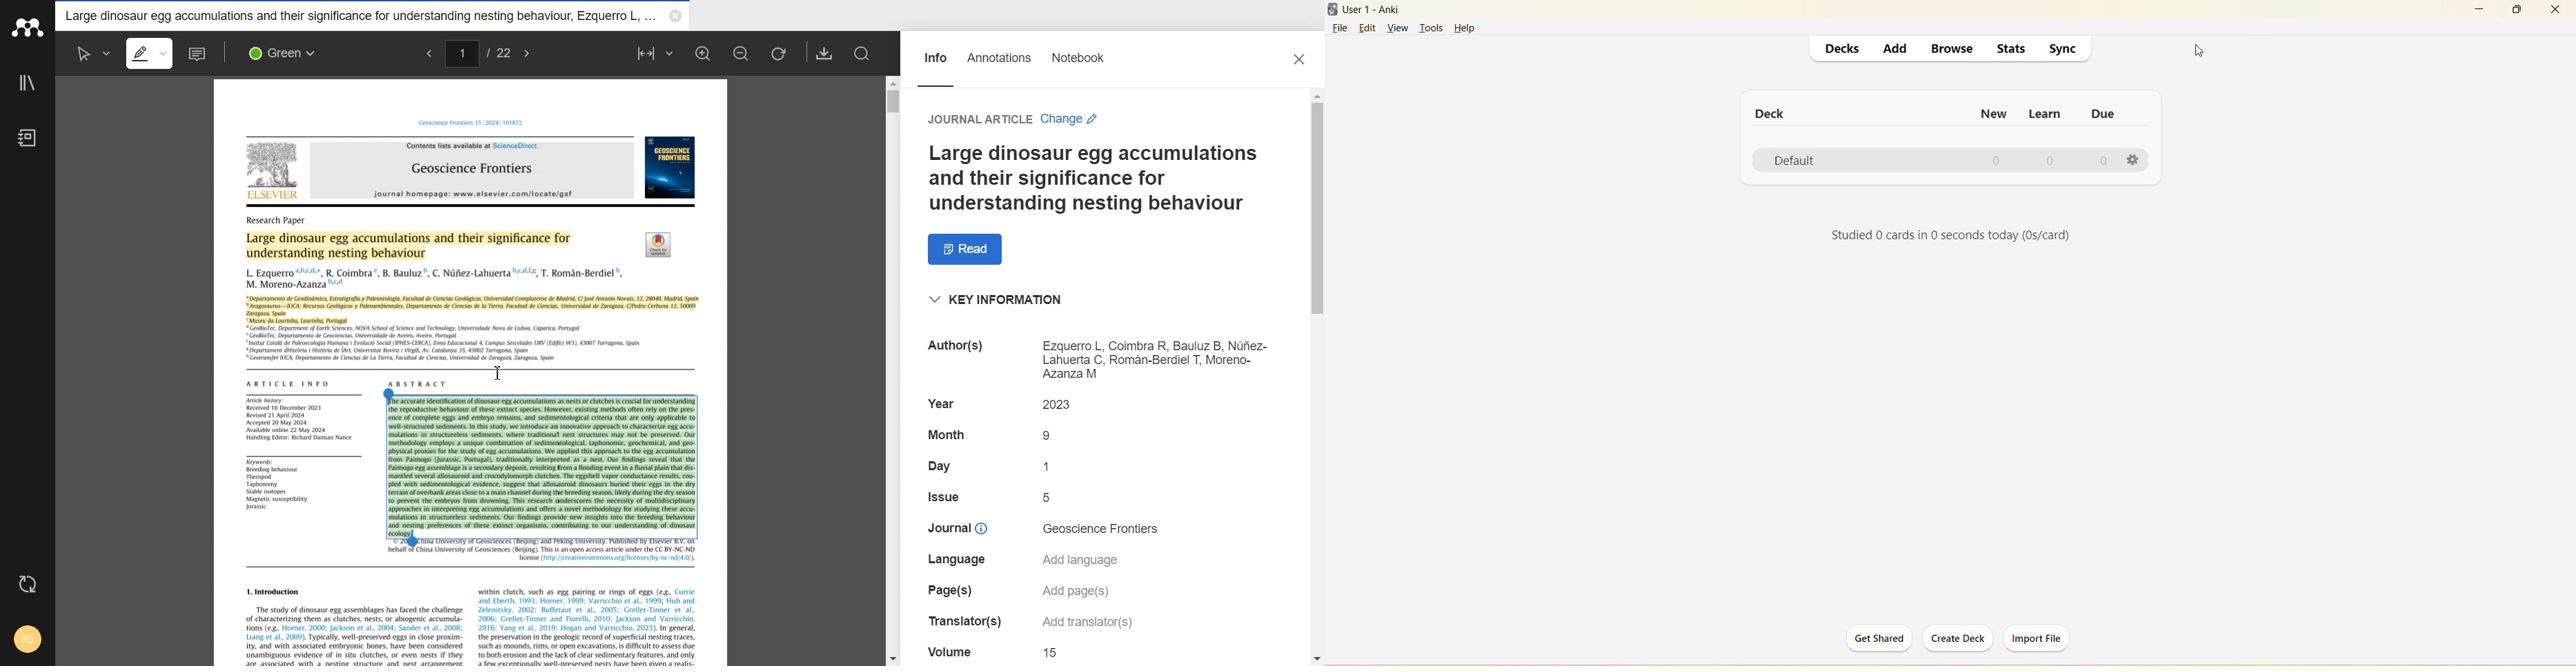  What do you see at coordinates (2046, 115) in the screenshot?
I see `learn` at bounding box center [2046, 115].